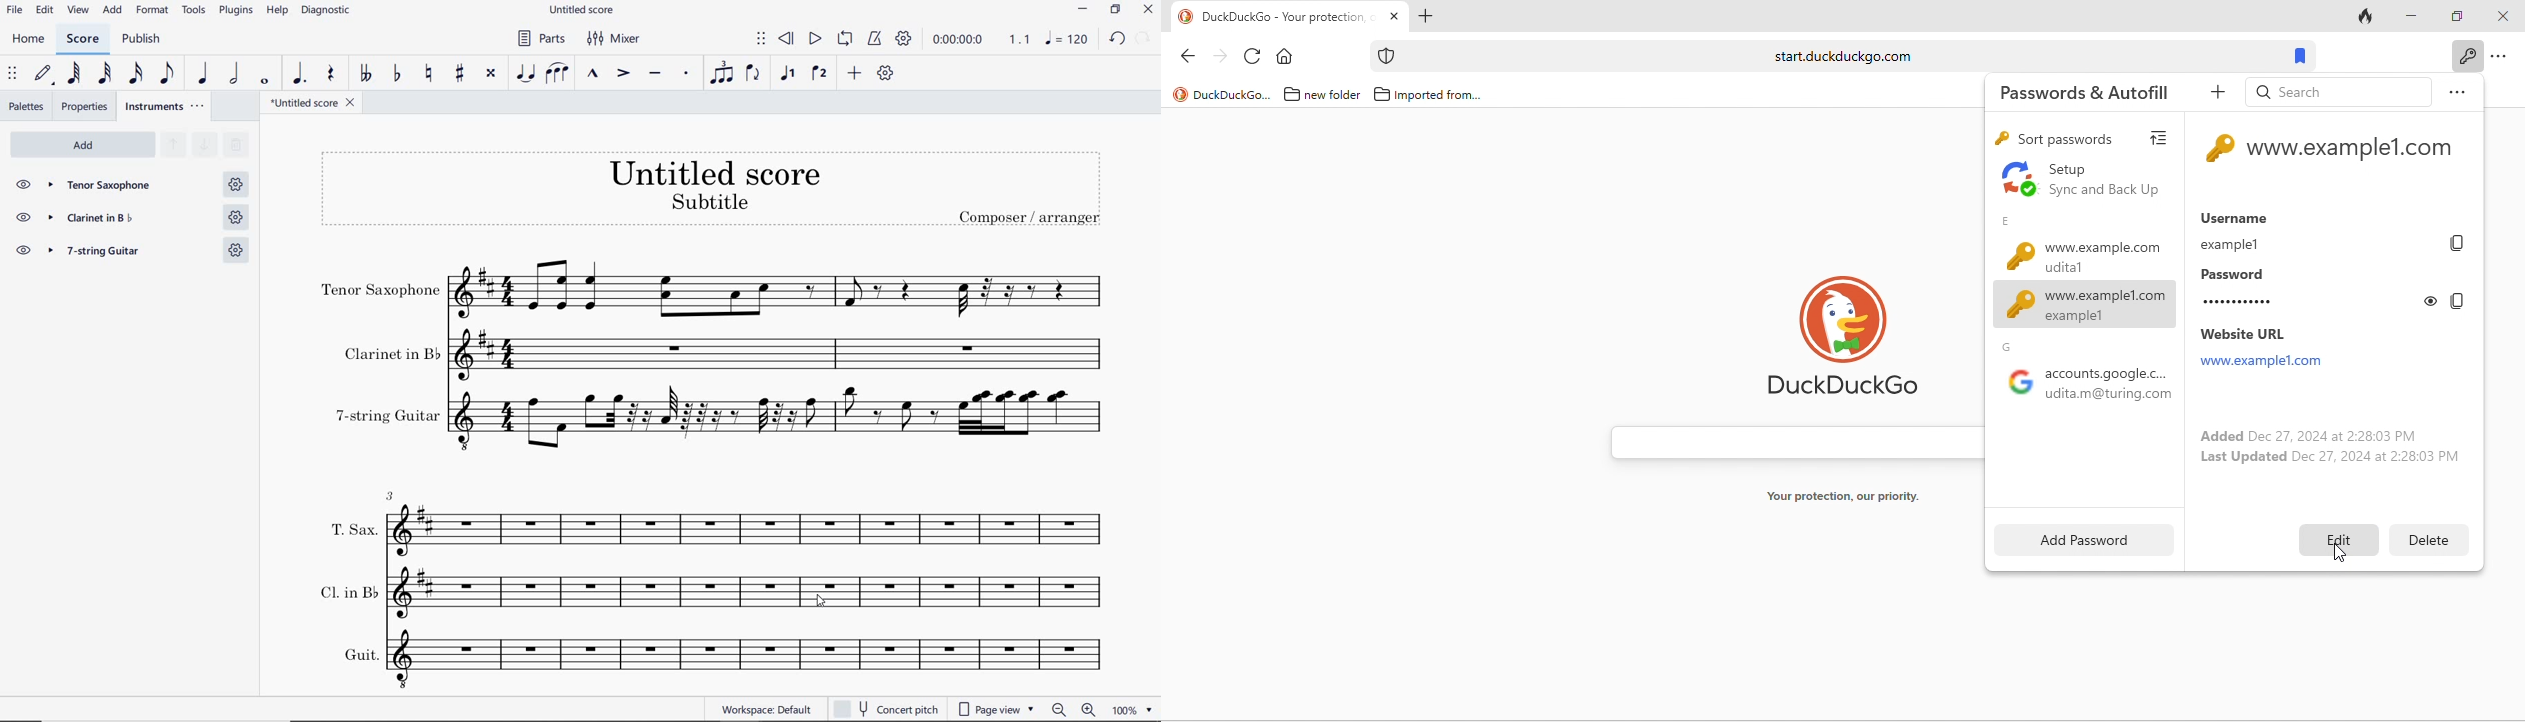 The image size is (2548, 728). I want to click on SELECET TO MOVE, so click(12, 74).